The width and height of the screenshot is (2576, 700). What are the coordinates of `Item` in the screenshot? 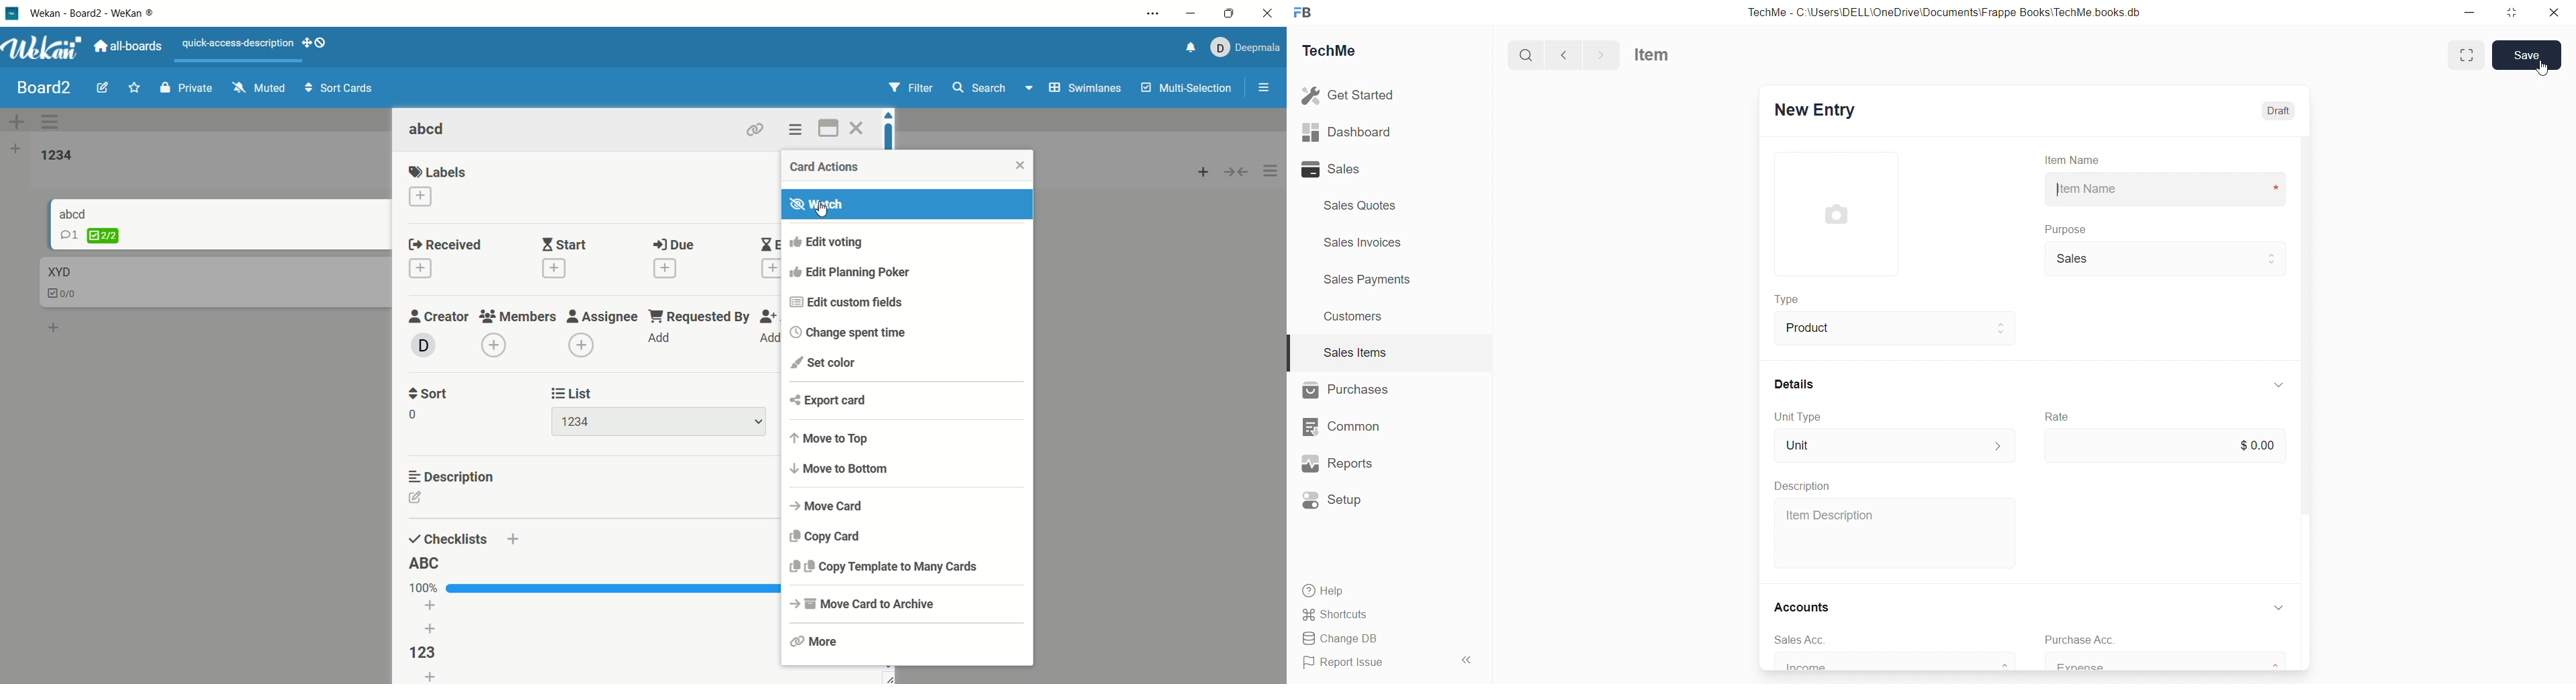 It's located at (1652, 54).